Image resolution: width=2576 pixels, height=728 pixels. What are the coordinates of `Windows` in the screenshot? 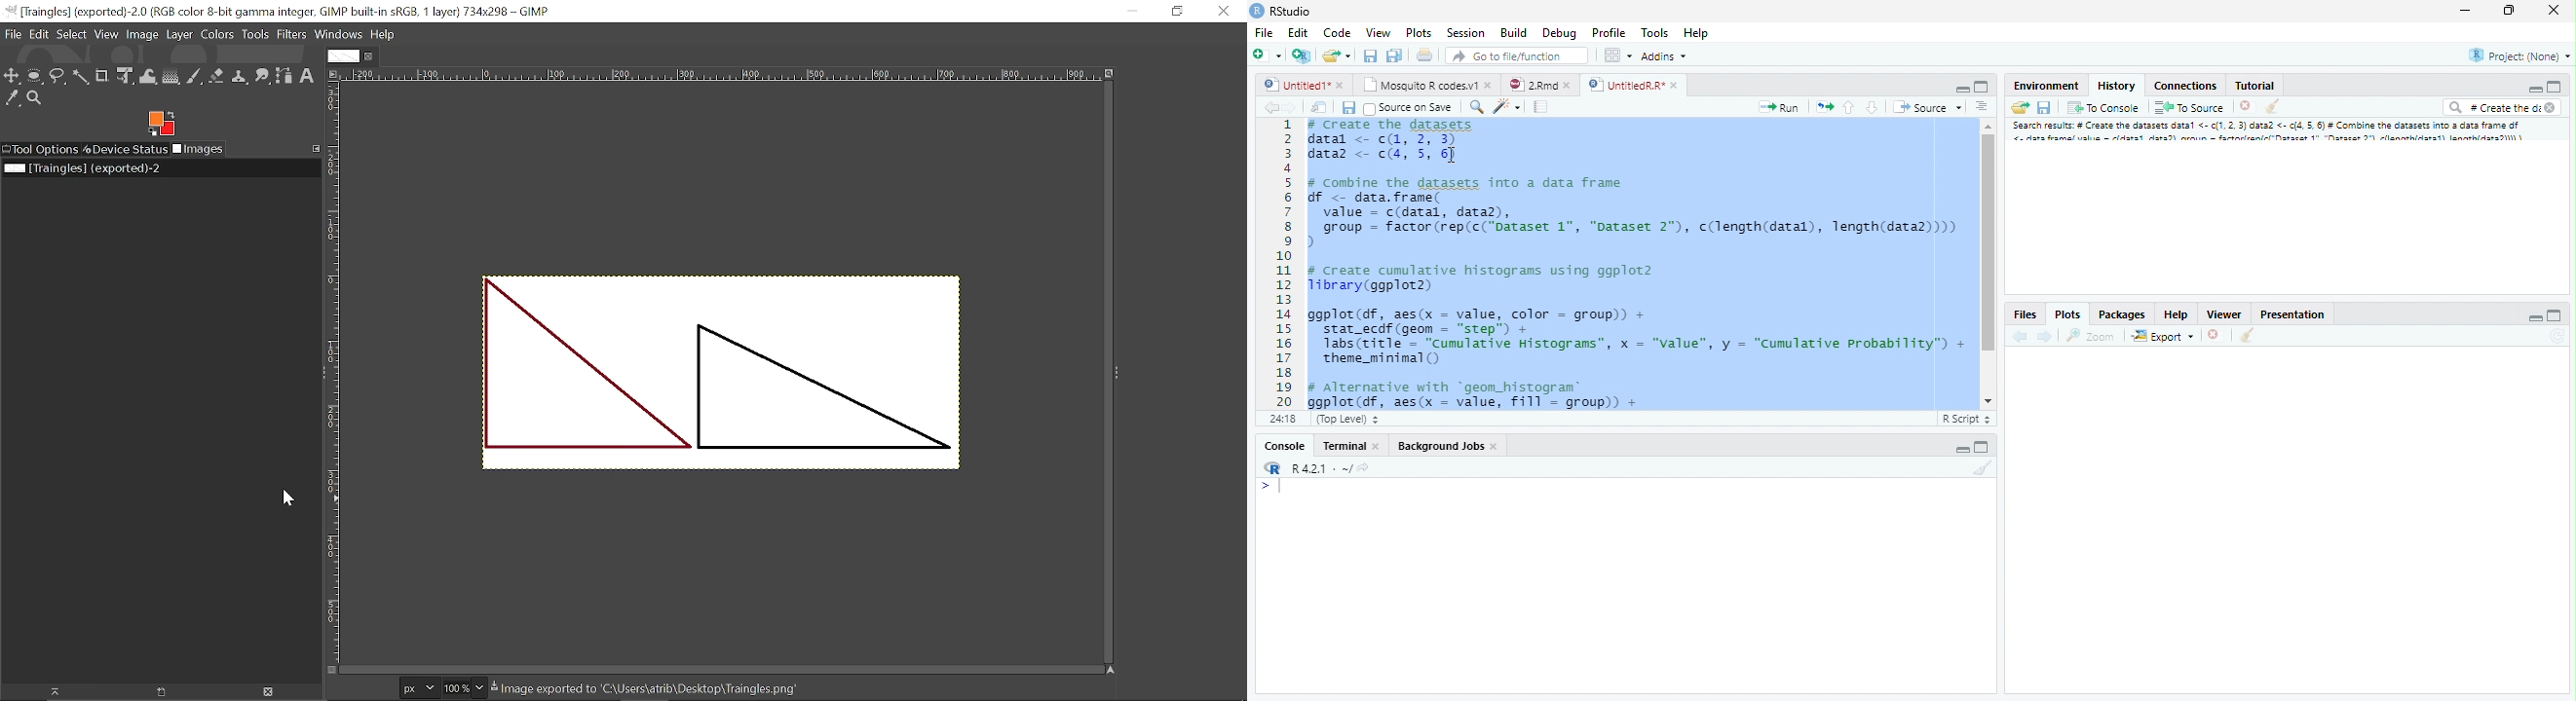 It's located at (339, 36).